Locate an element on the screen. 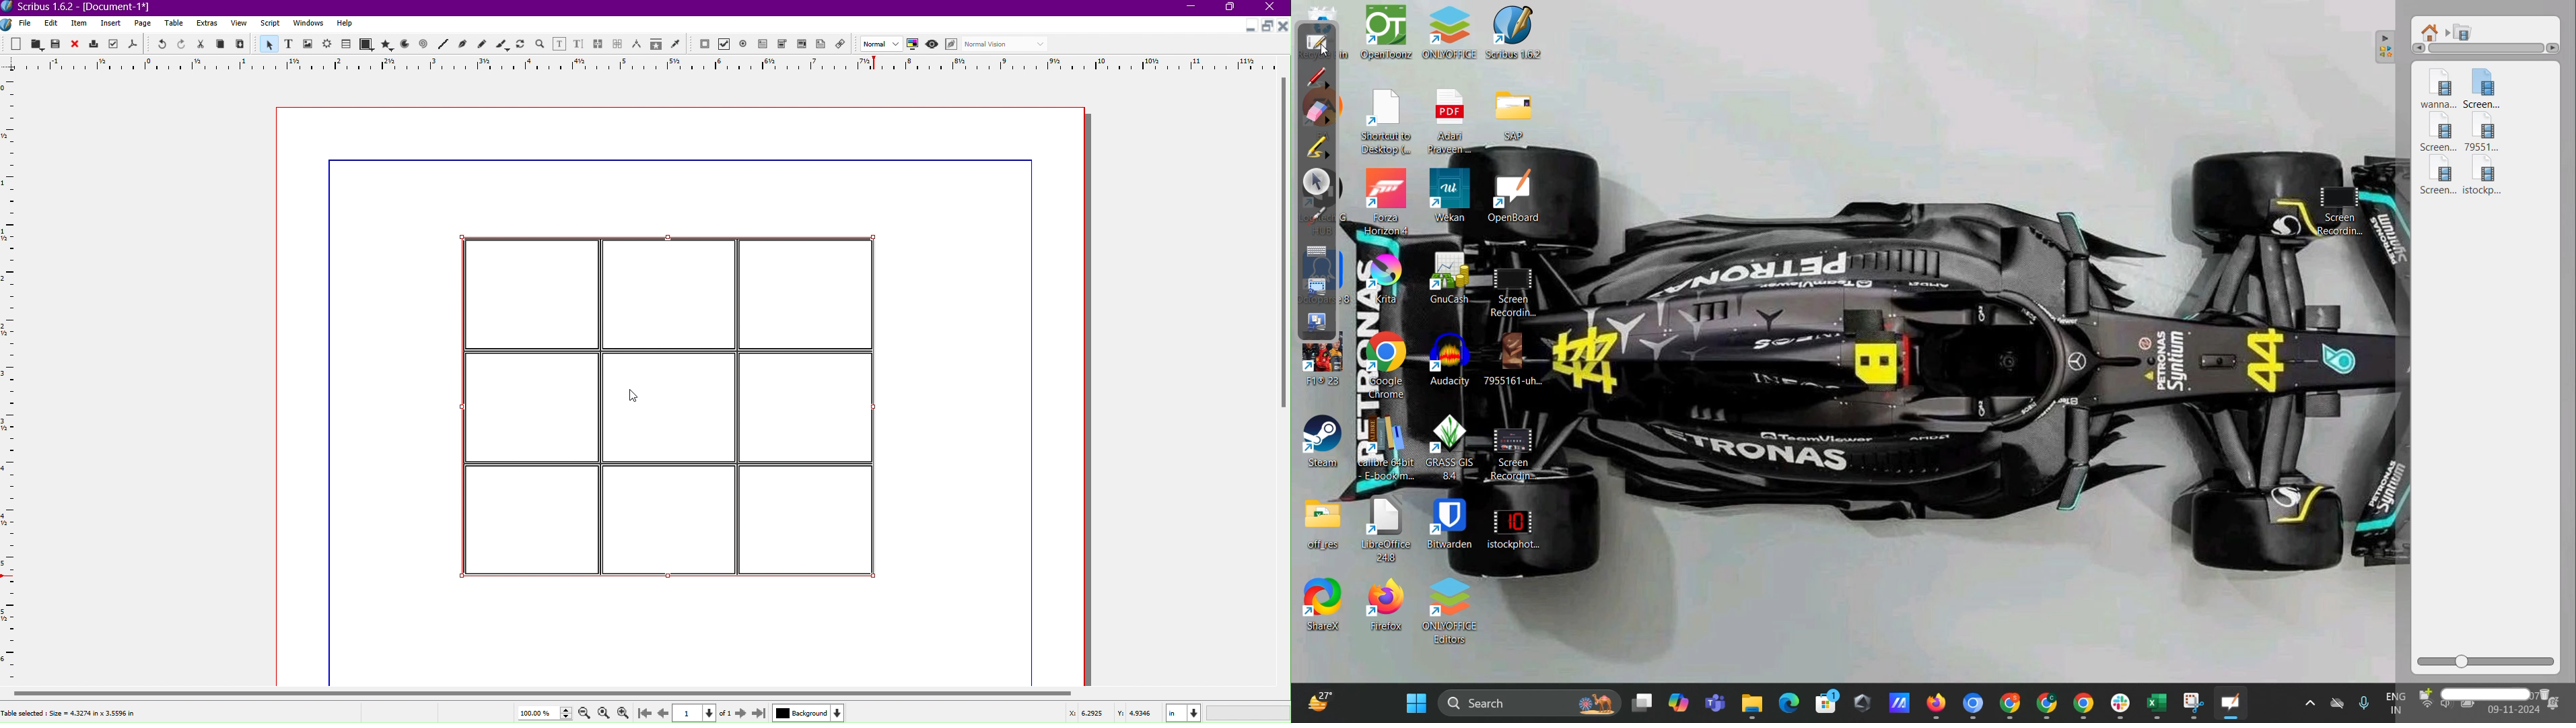 Image resolution: width=2576 pixels, height=728 pixels. Scrollbar is located at coordinates (646, 693).